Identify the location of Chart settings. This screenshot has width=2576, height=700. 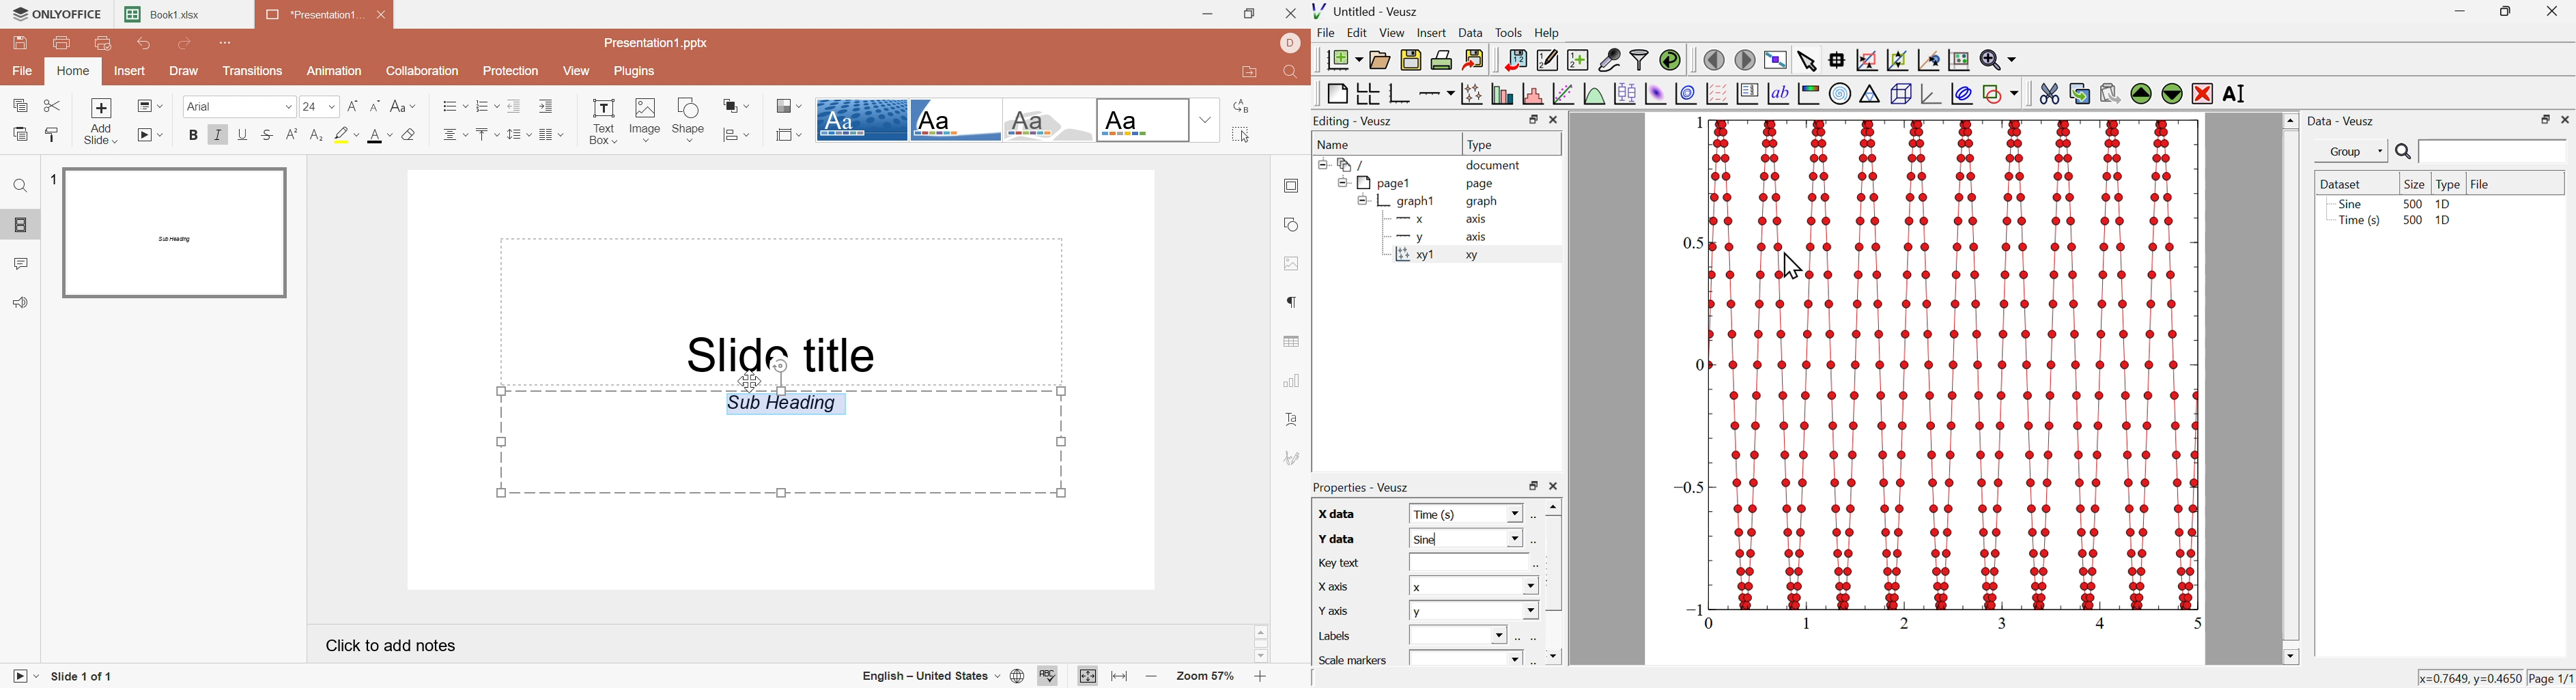
(1291, 383).